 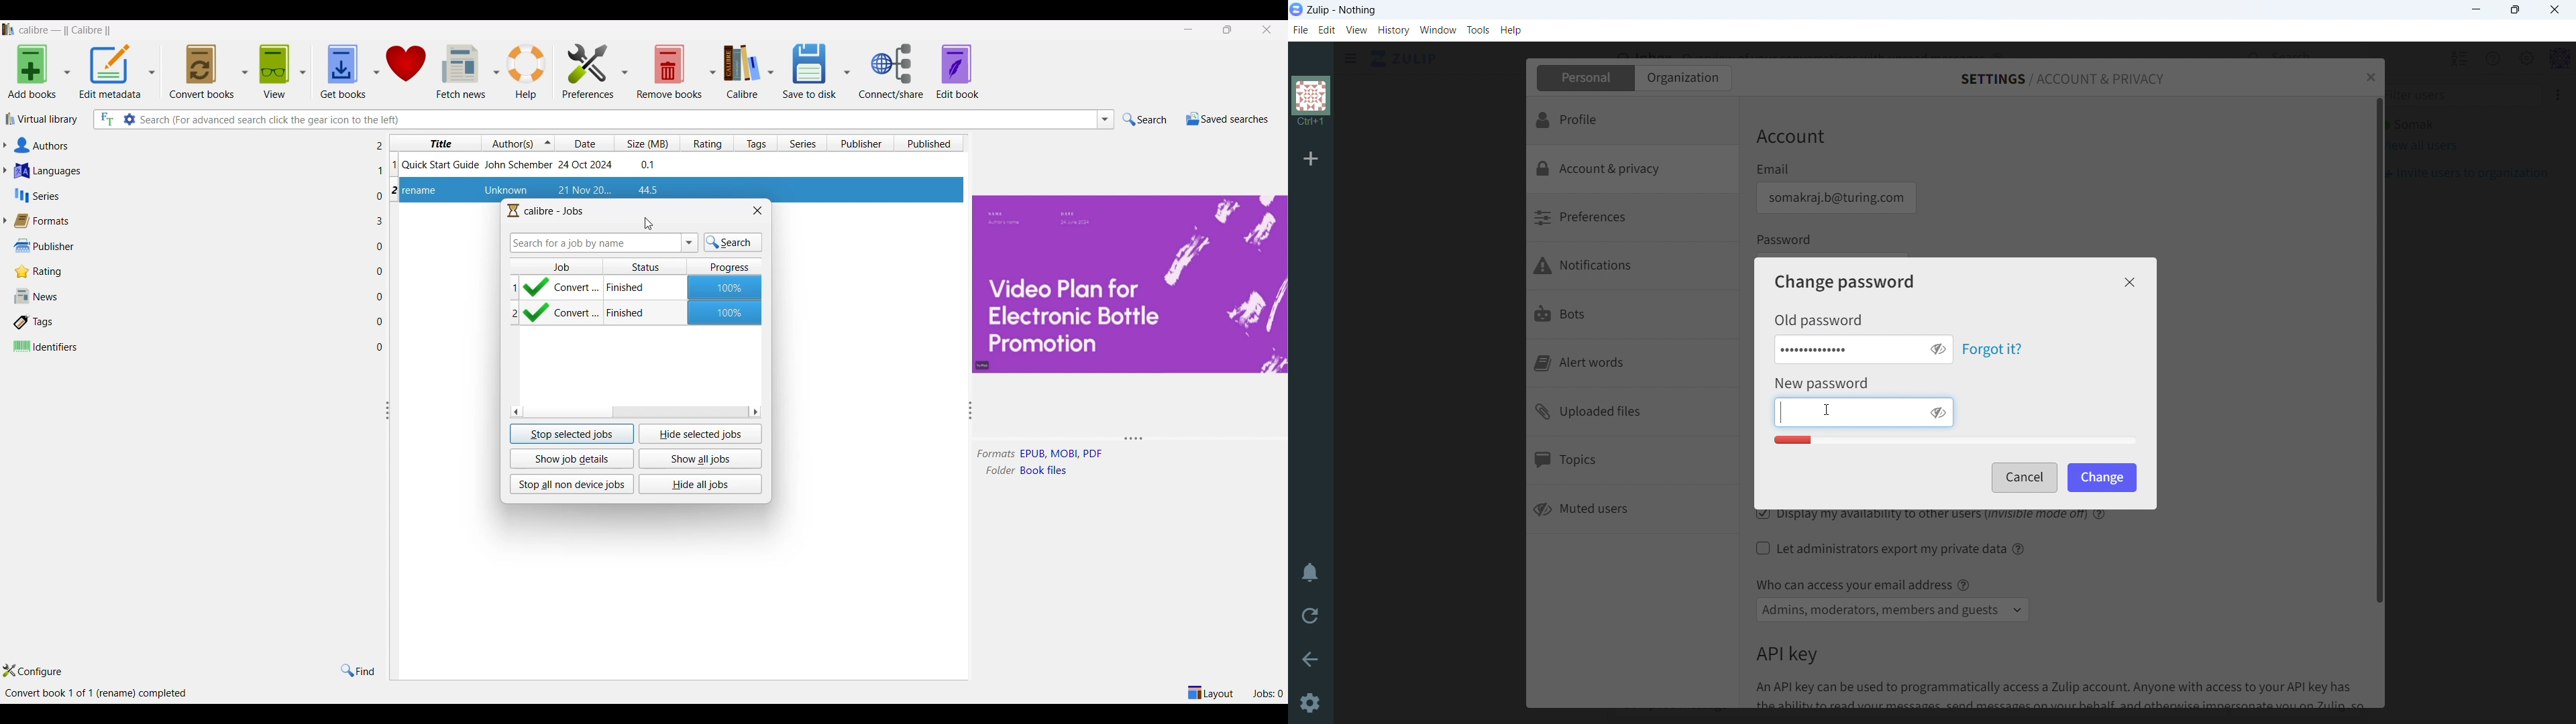 What do you see at coordinates (2555, 9) in the screenshot?
I see `close` at bounding box center [2555, 9].